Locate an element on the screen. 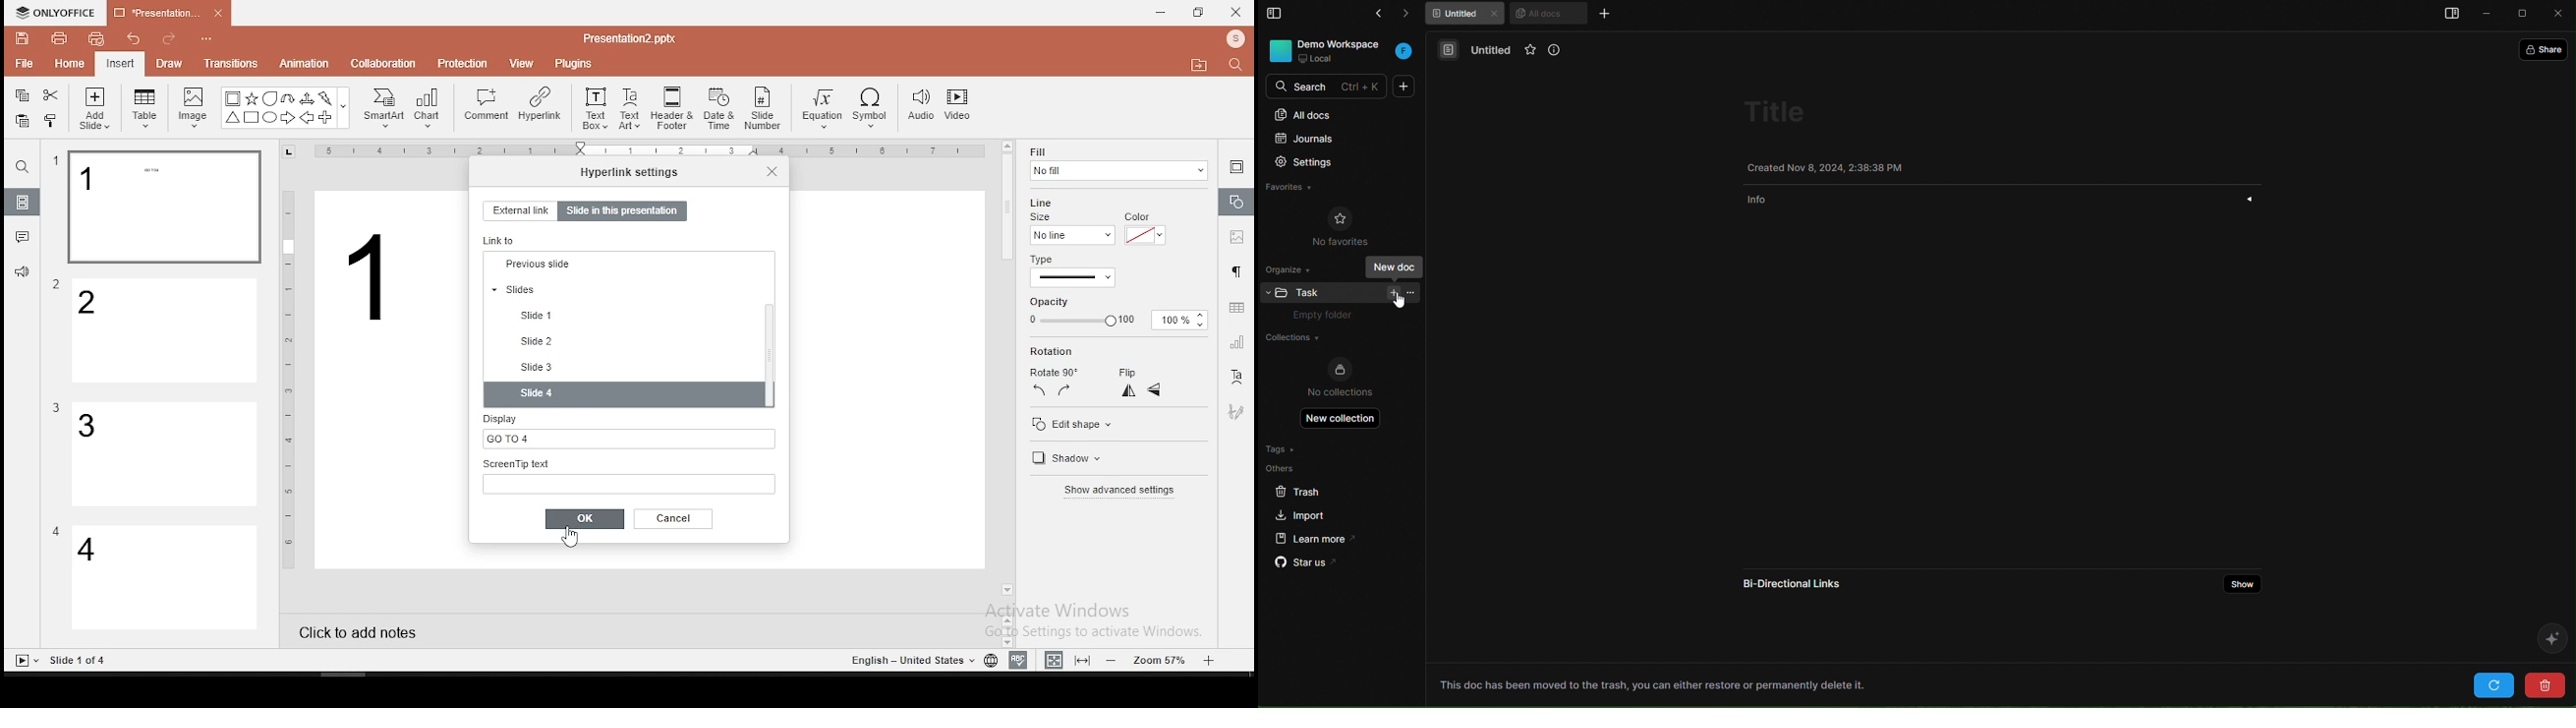 This screenshot has height=728, width=2576. slide settings is located at coordinates (1236, 166).